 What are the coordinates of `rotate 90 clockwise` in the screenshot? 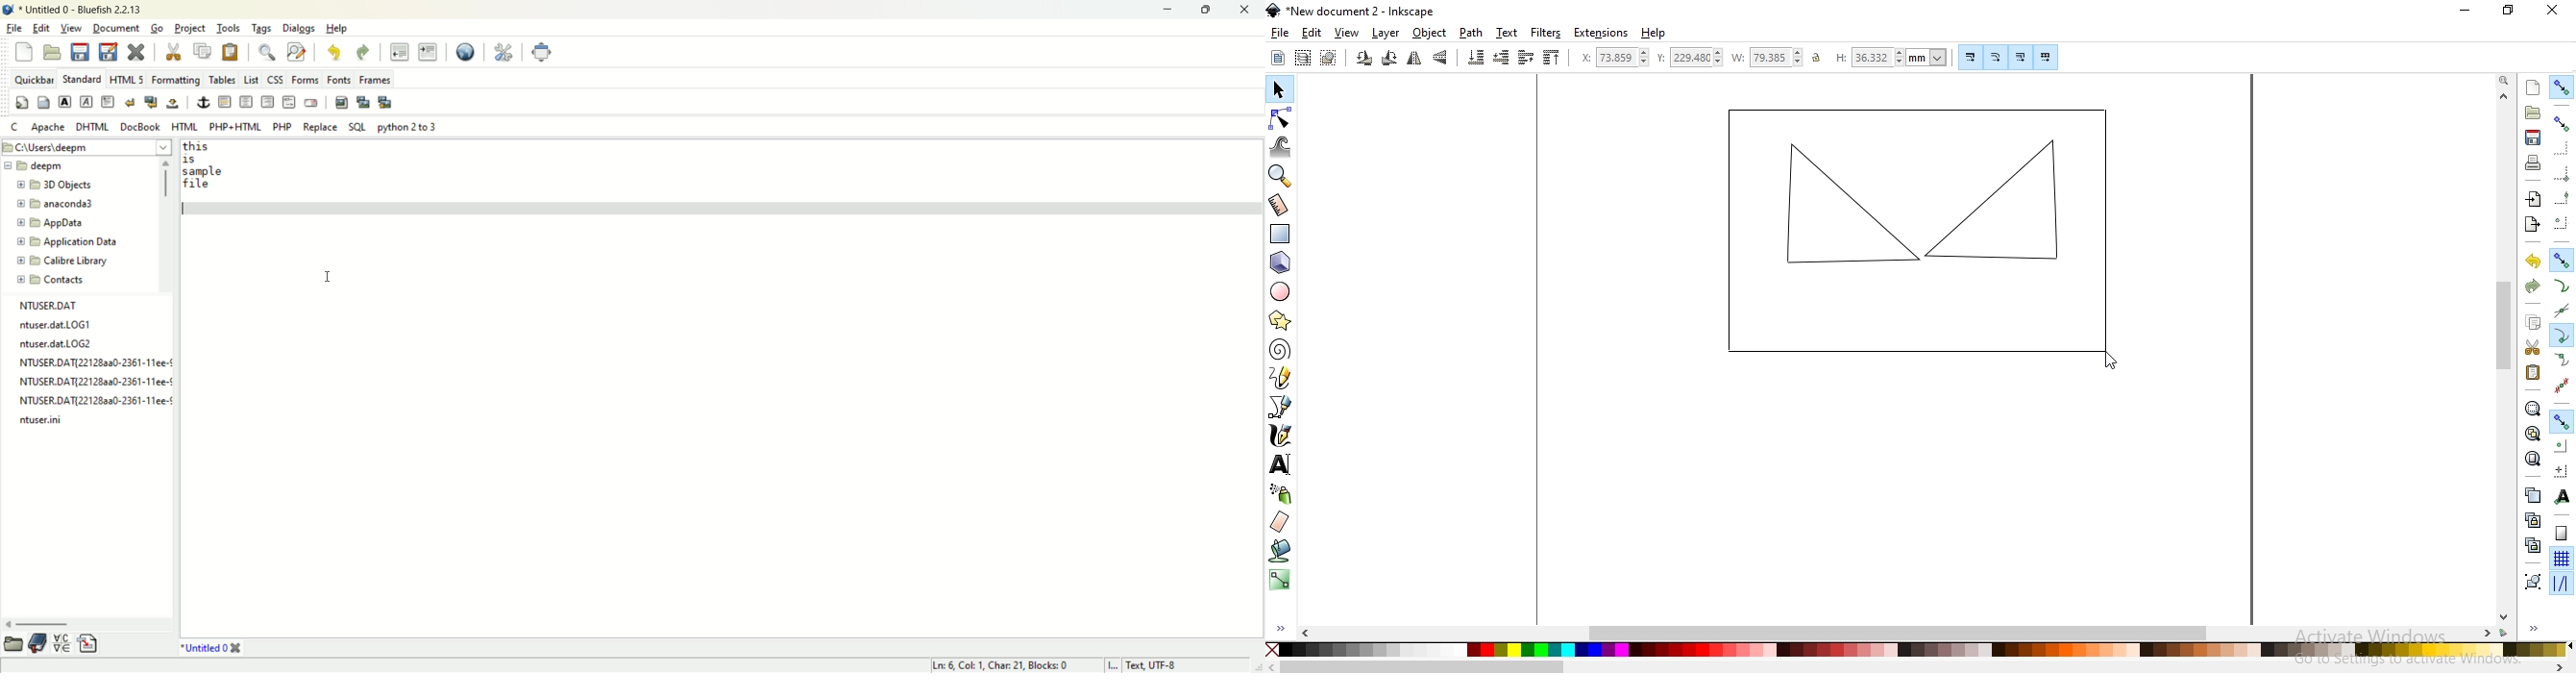 It's located at (1390, 59).